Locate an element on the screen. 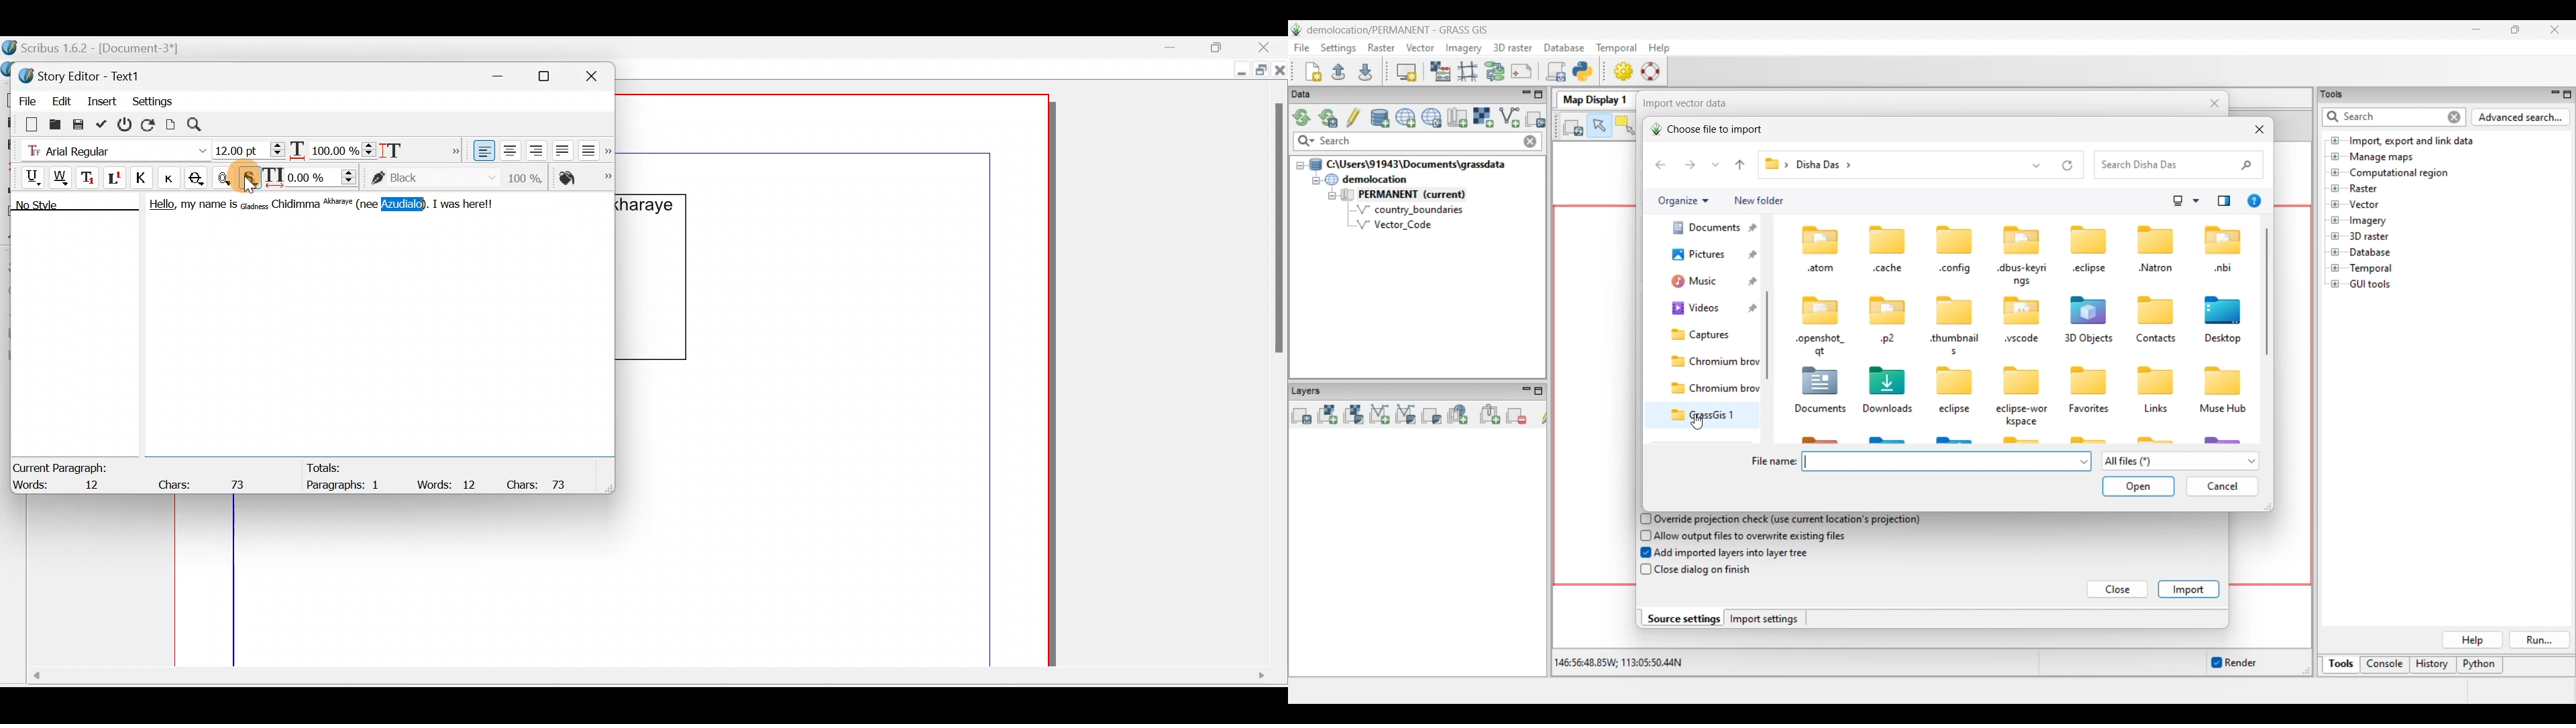 This screenshot has width=2576, height=728. color of text stroke is located at coordinates (433, 178).